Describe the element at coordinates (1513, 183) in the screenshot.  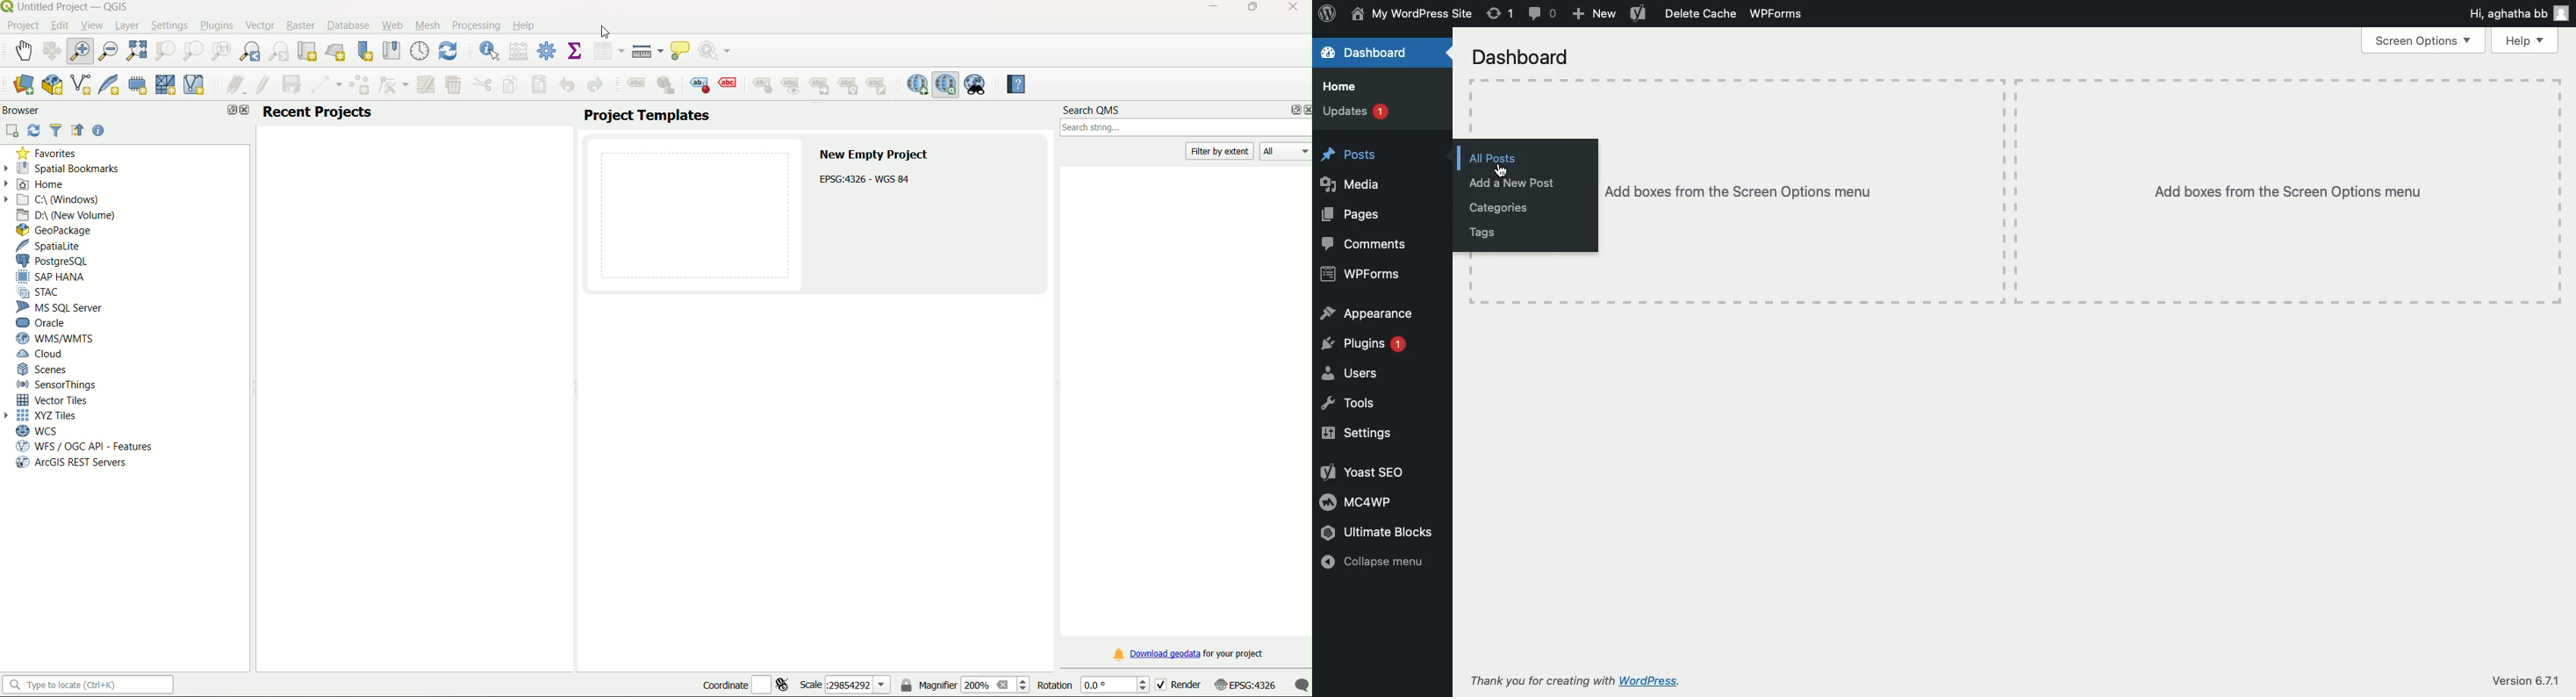
I see `Add a new post` at that location.